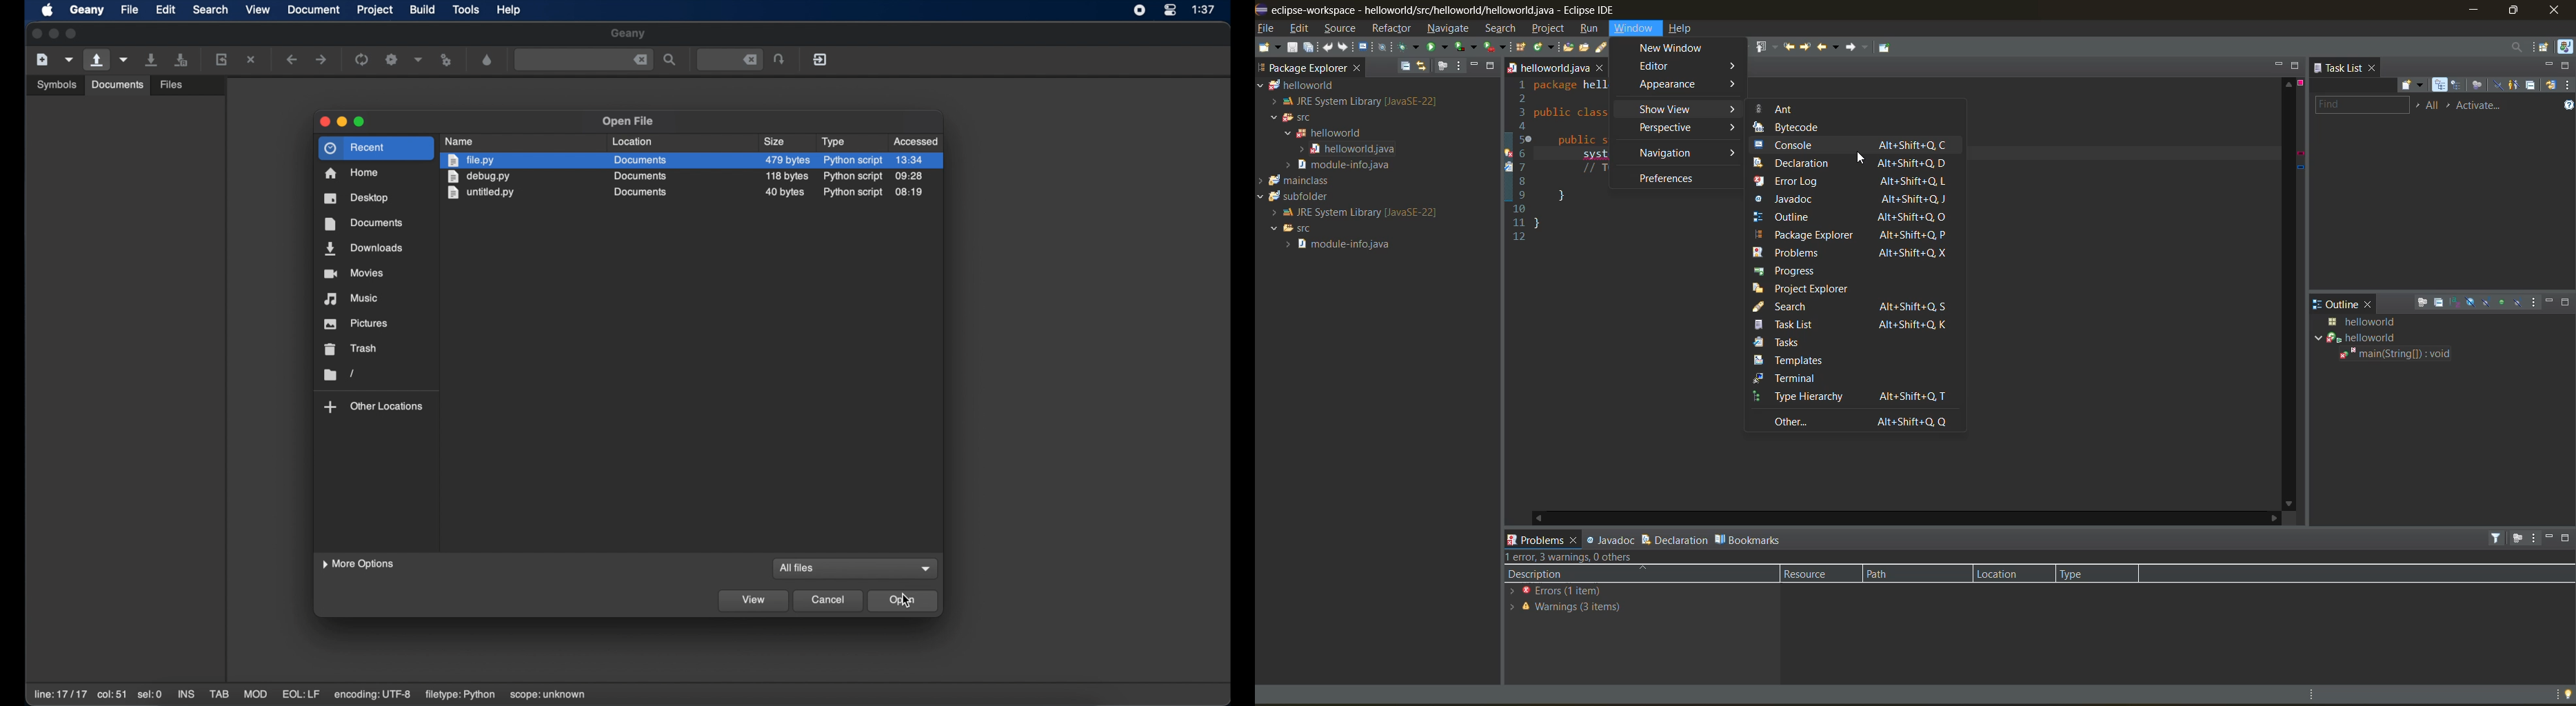 This screenshot has height=728, width=2576. Describe the element at coordinates (2415, 84) in the screenshot. I see `new task` at that location.